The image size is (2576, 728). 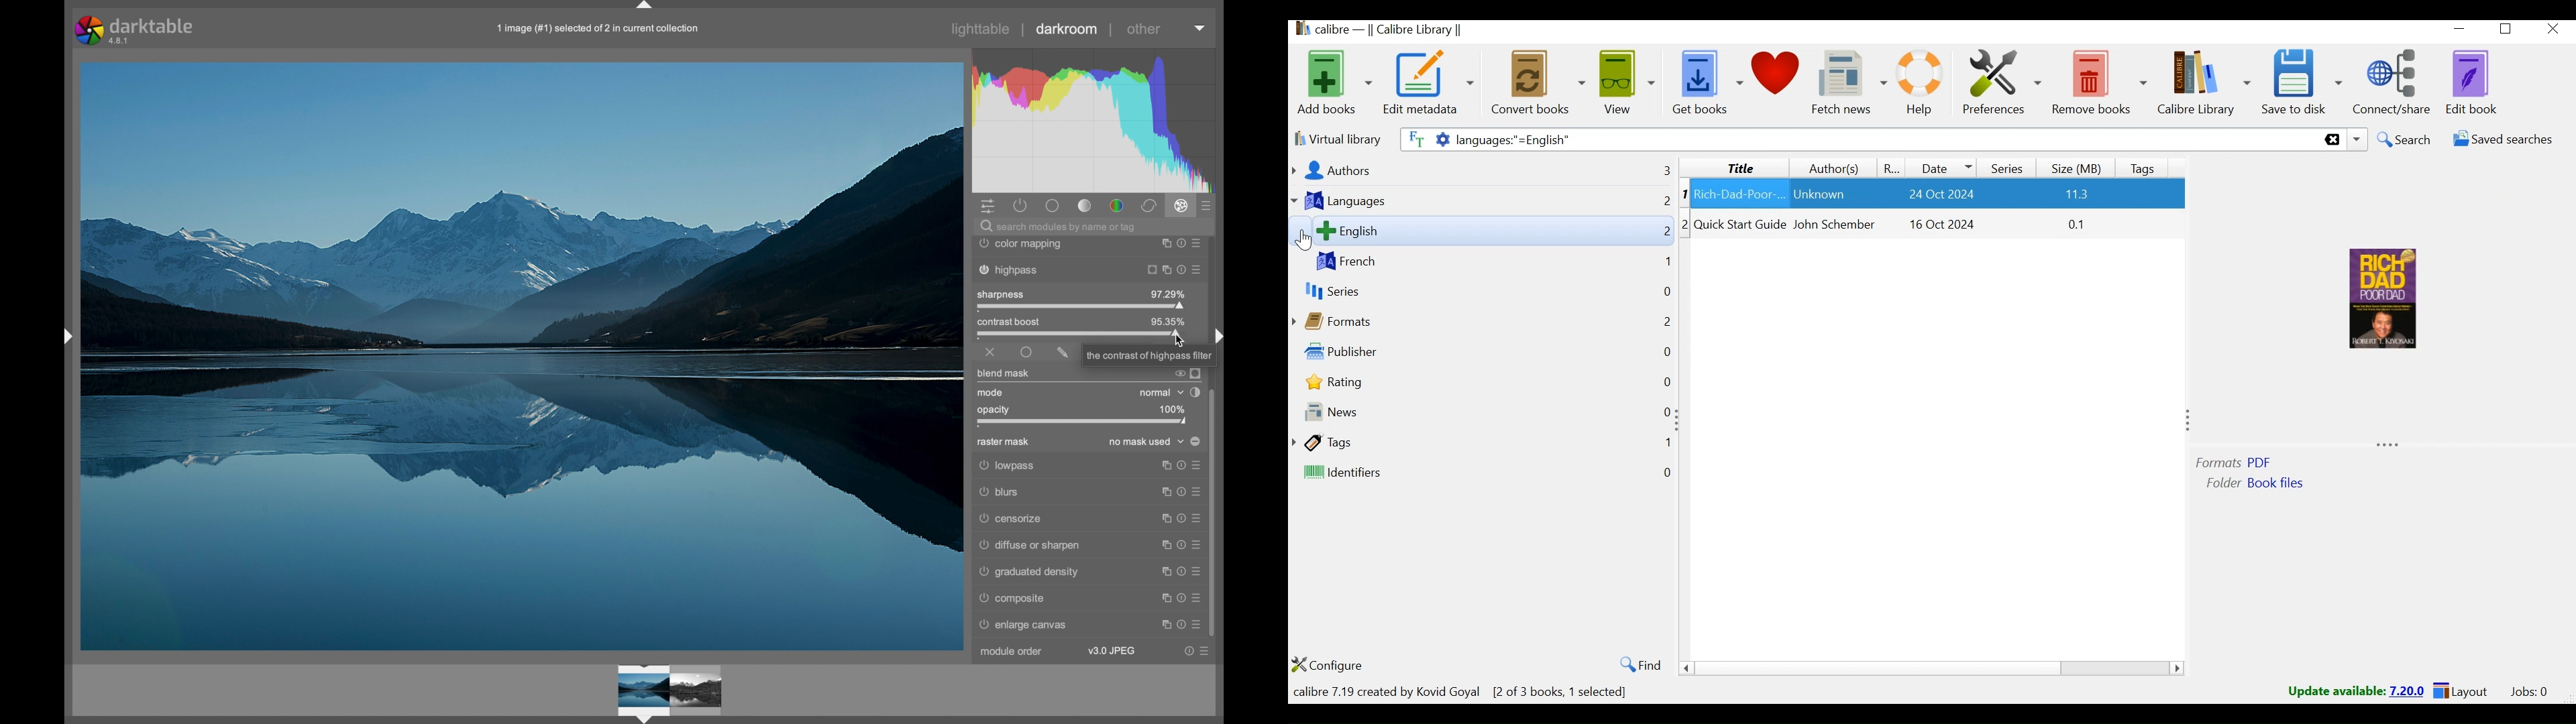 What do you see at coordinates (1733, 167) in the screenshot?
I see `Title` at bounding box center [1733, 167].